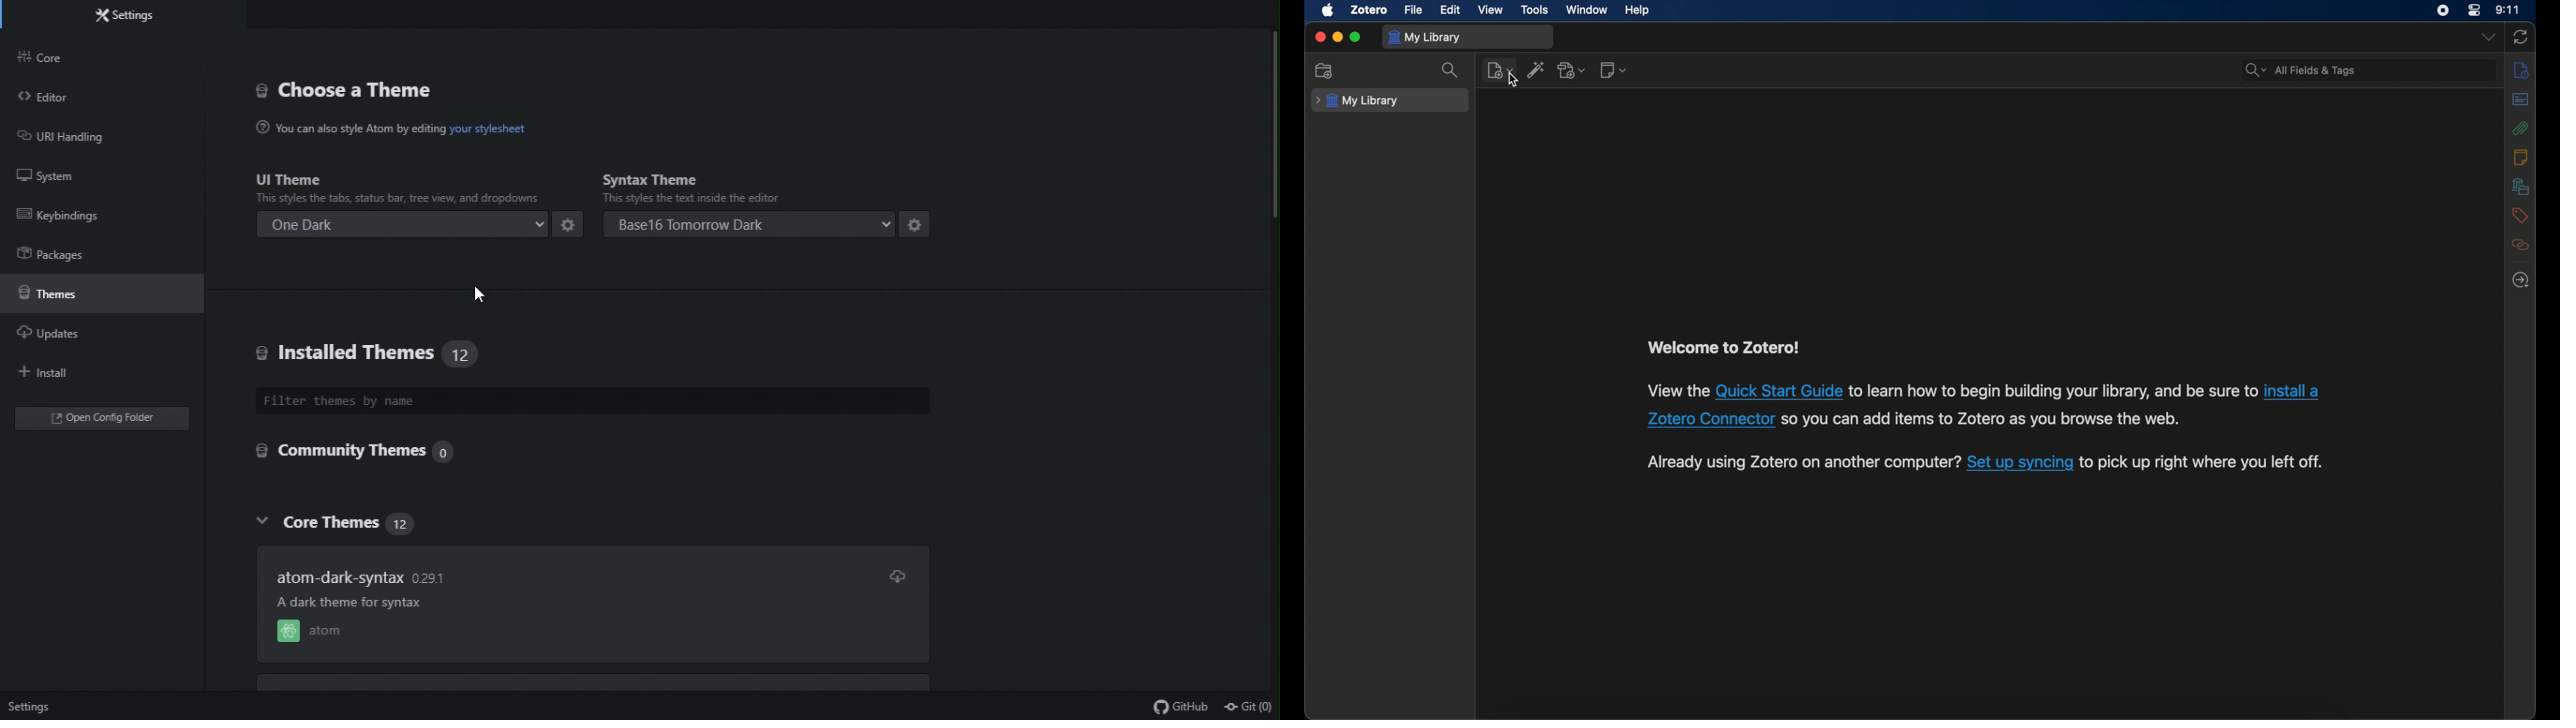 The height and width of the screenshot is (728, 2576). What do you see at coordinates (1413, 11) in the screenshot?
I see `file` at bounding box center [1413, 11].